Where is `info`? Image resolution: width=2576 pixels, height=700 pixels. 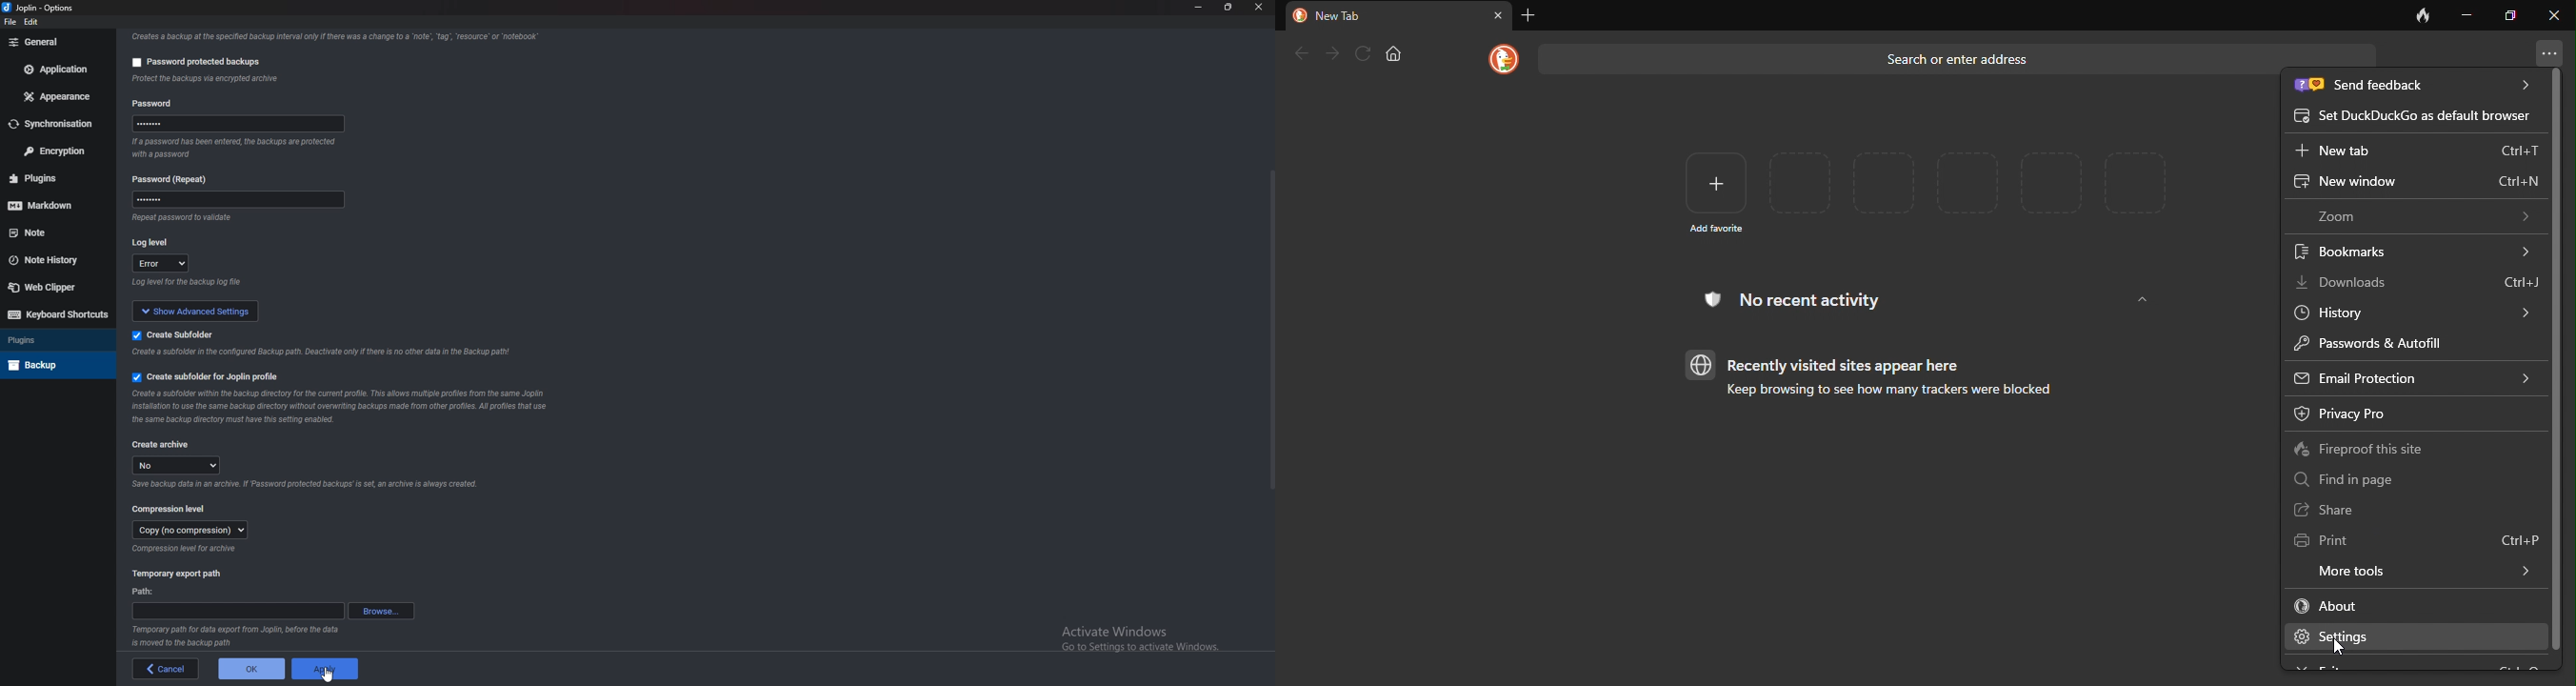 info is located at coordinates (237, 284).